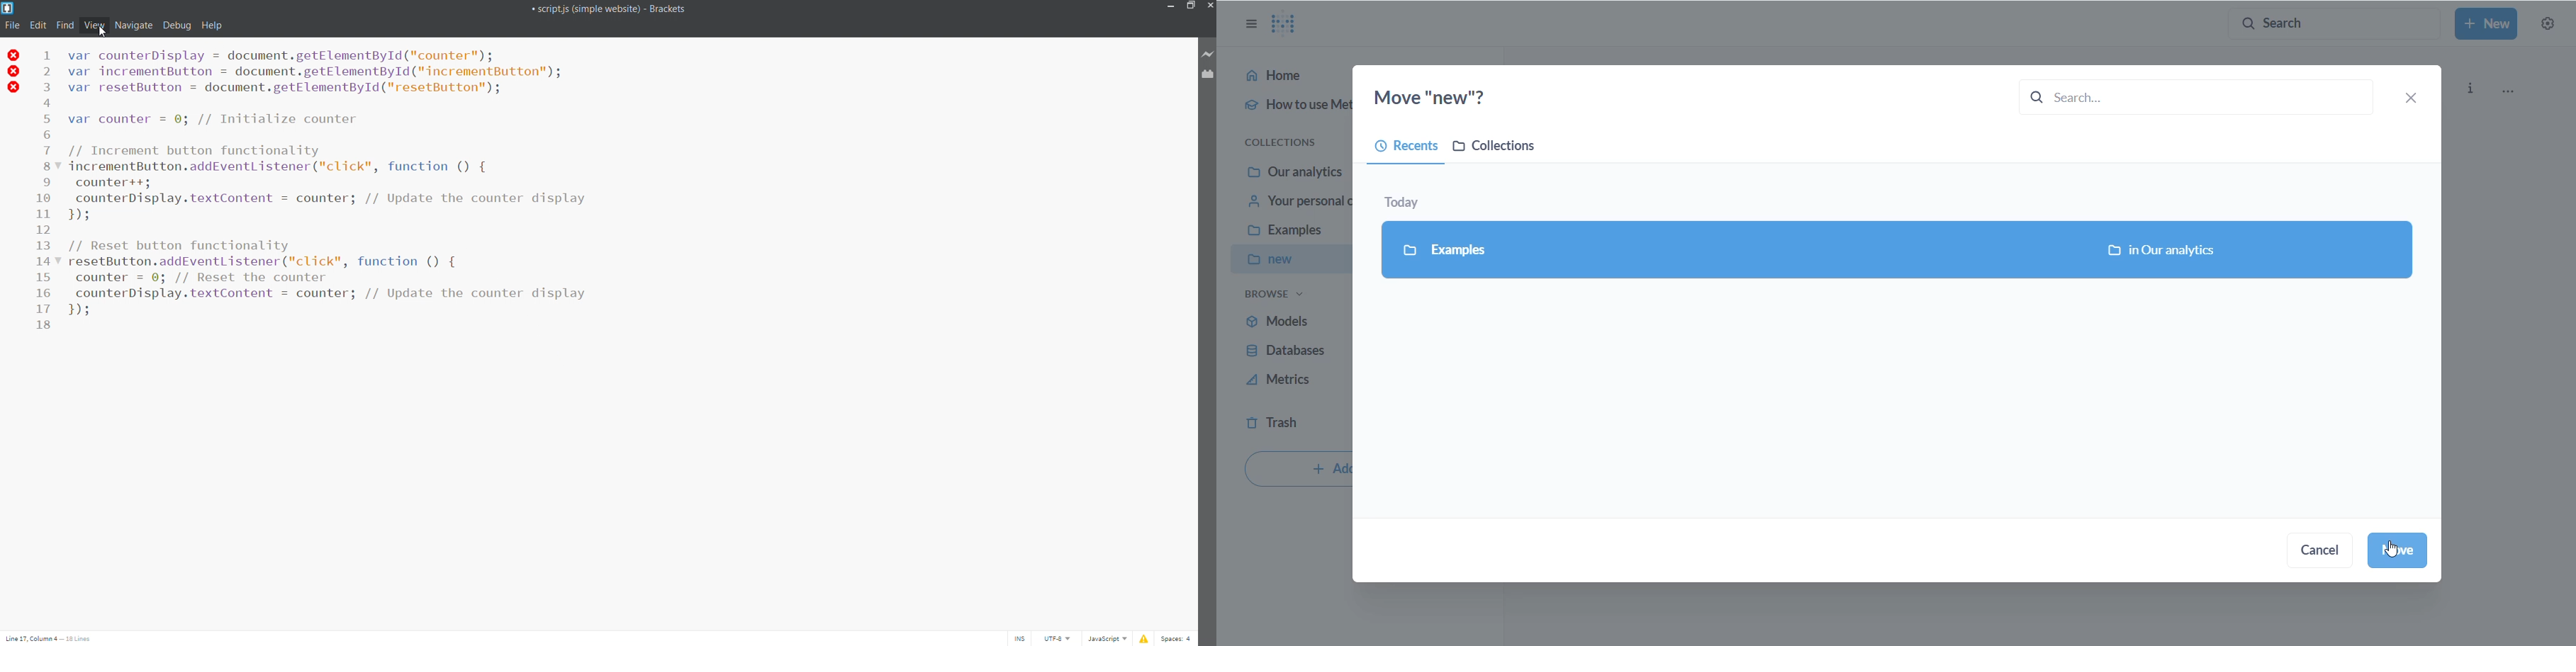  I want to click on SEARCH, so click(2186, 96).